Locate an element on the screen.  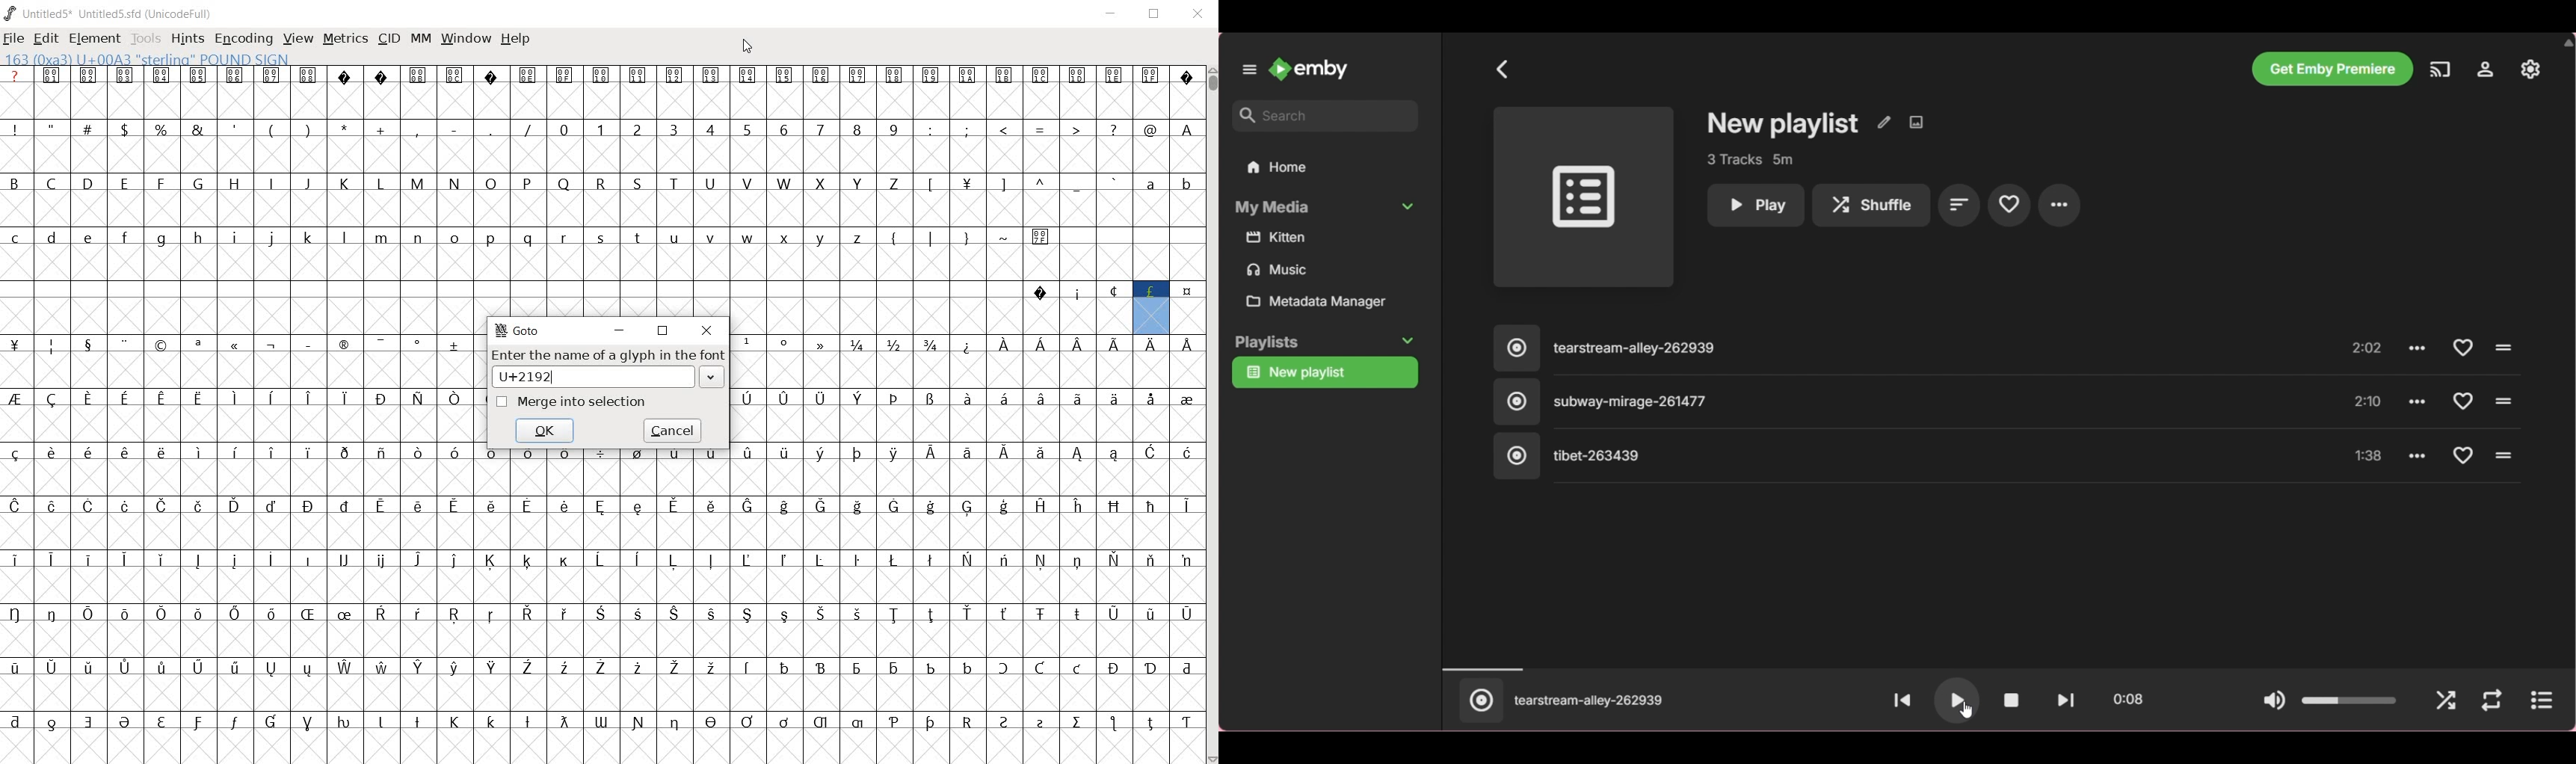
GoTo is located at coordinates (517, 329).